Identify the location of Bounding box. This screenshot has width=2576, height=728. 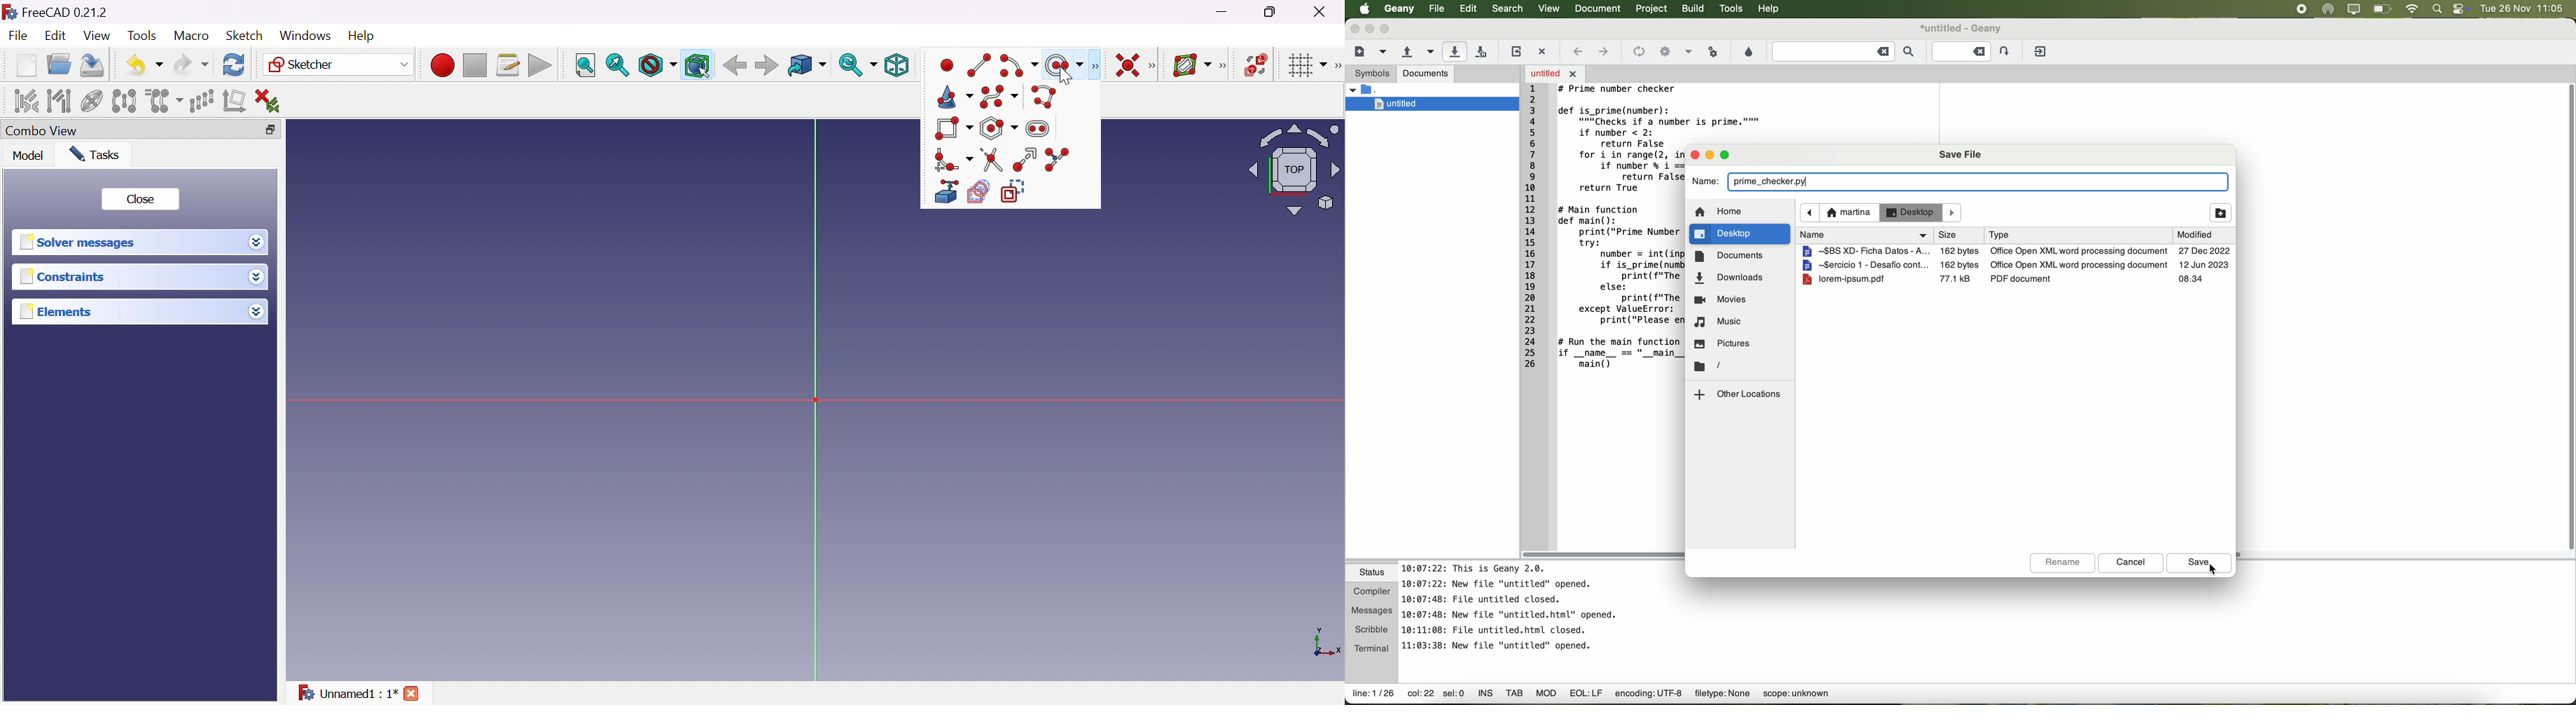
(698, 66).